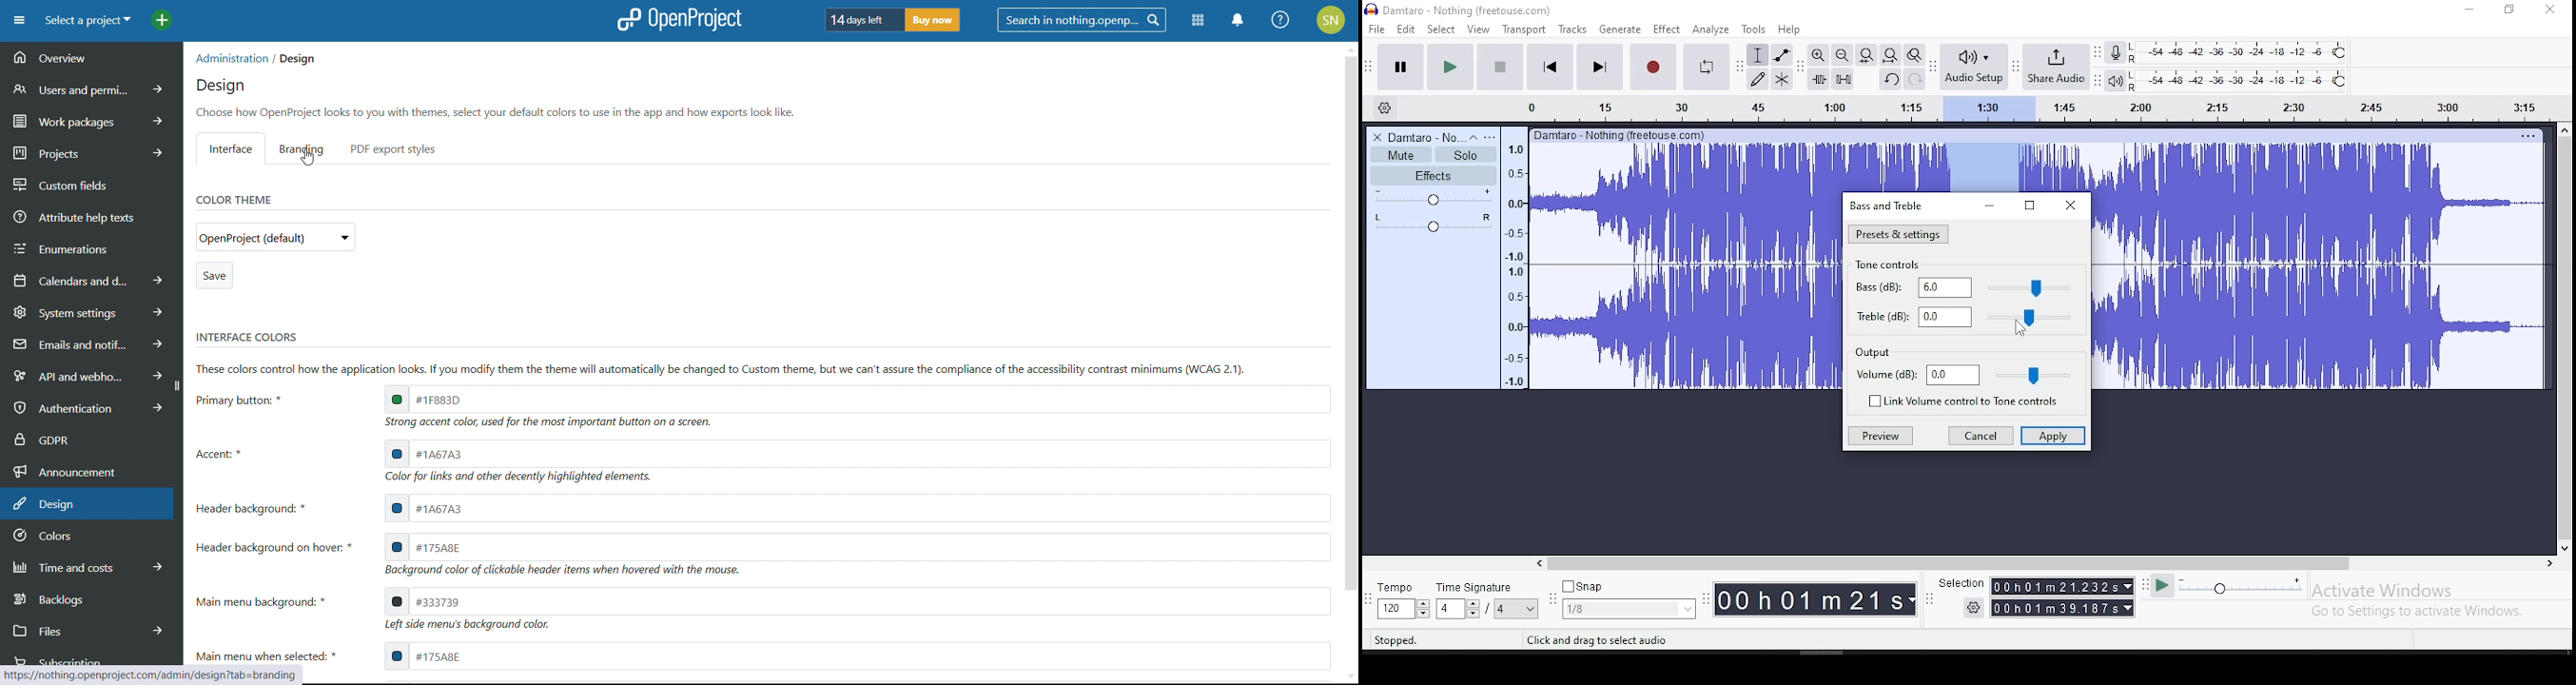 This screenshot has height=700, width=2576. What do you see at coordinates (1890, 54) in the screenshot?
I see `fit project to width` at bounding box center [1890, 54].